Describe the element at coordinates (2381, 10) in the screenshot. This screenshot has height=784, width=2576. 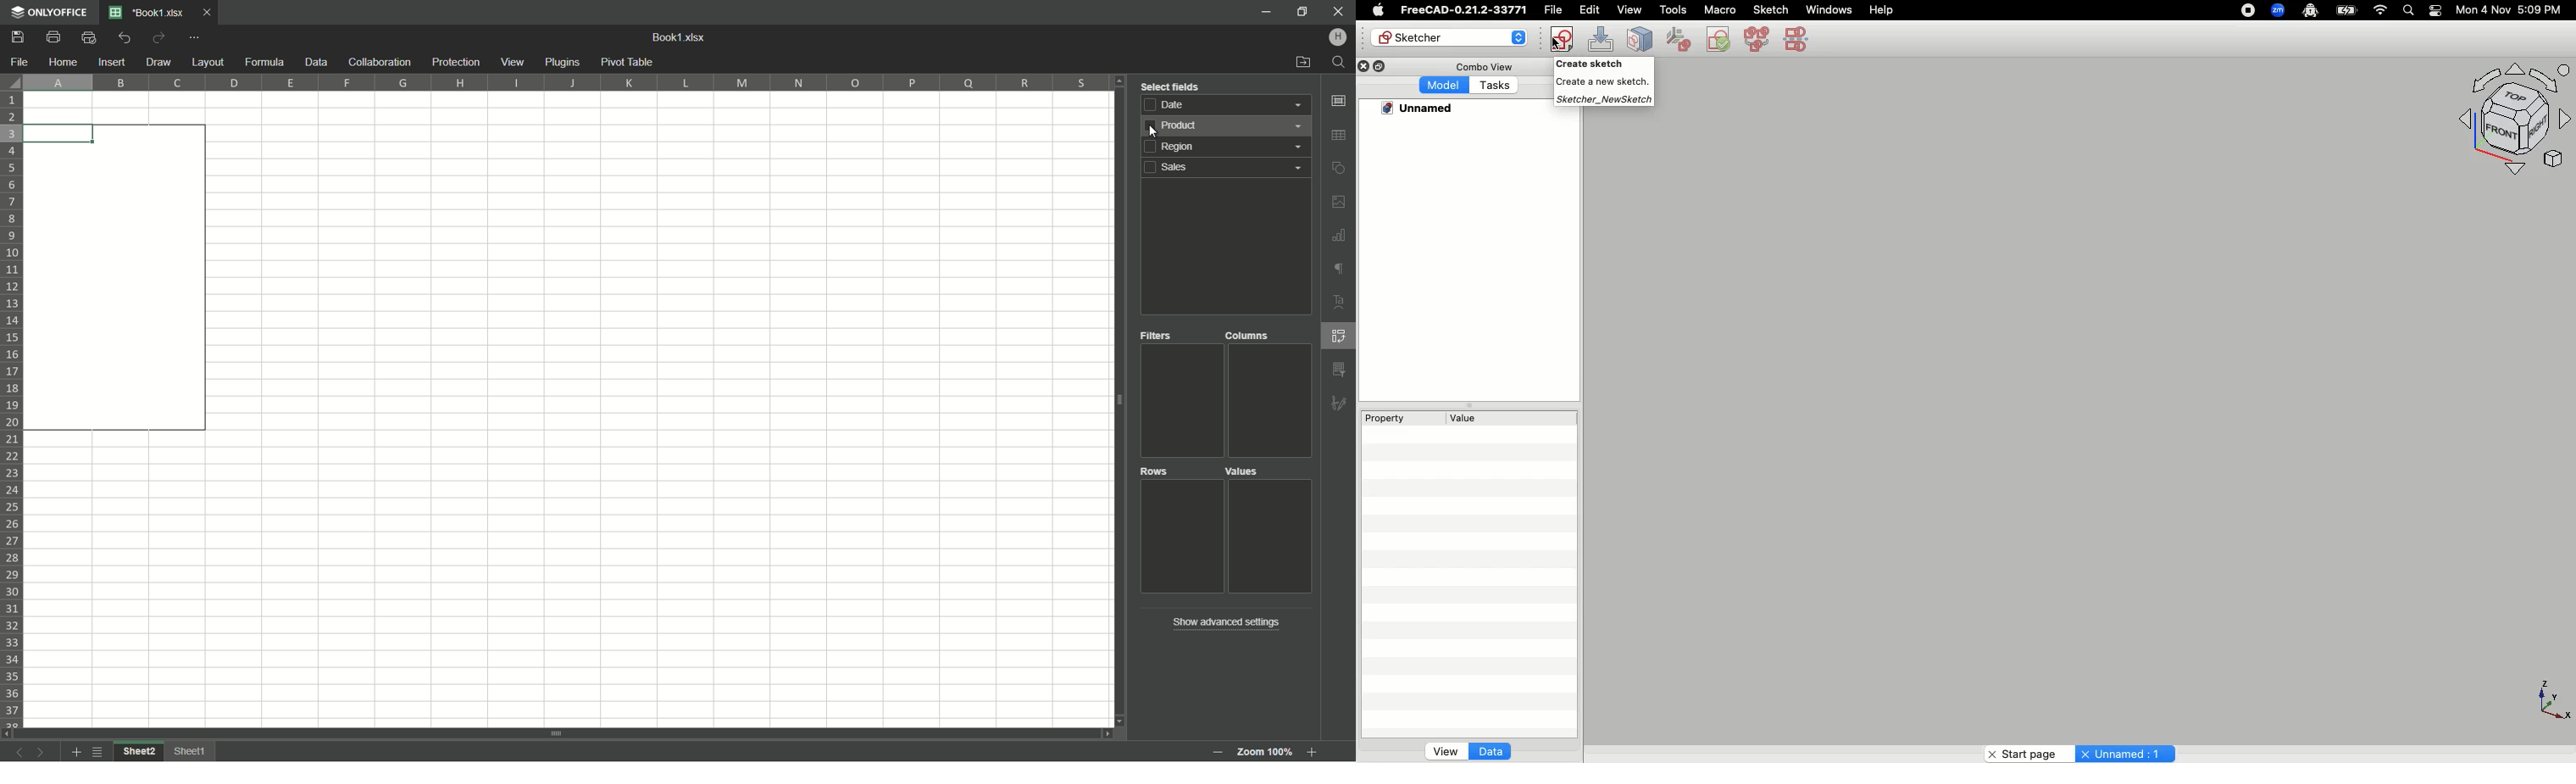
I see `Network` at that location.